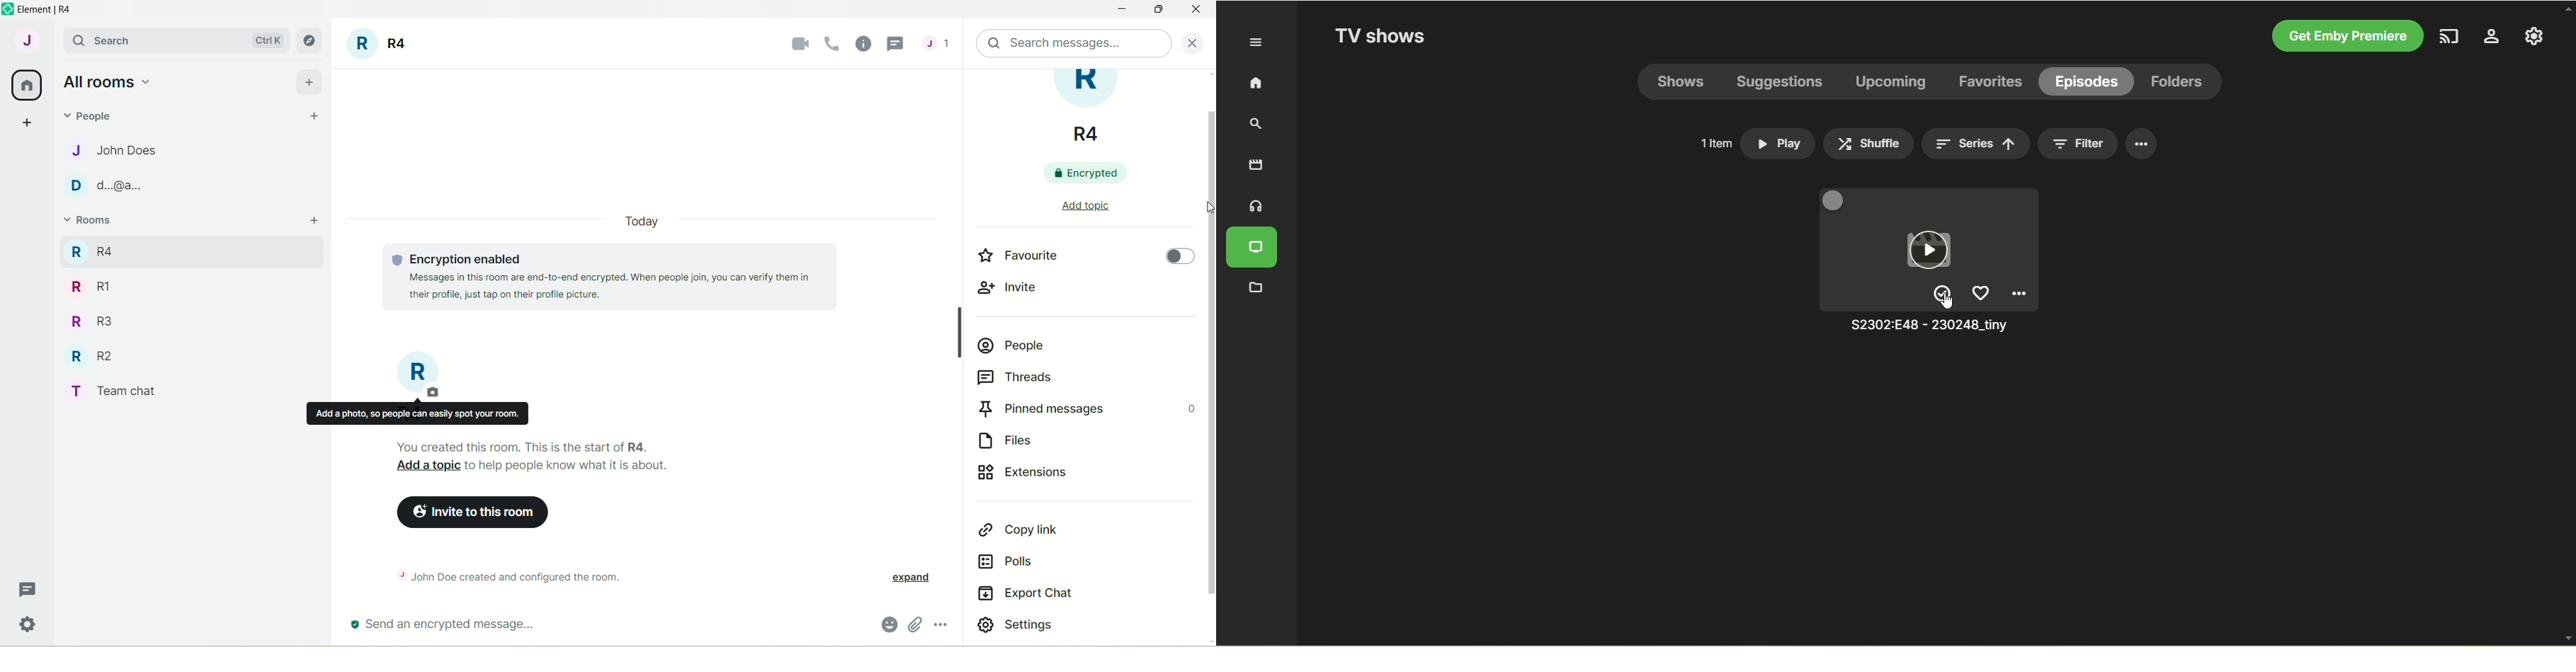 Image resolution: width=2576 pixels, height=672 pixels. Describe the element at coordinates (573, 458) in the screenshot. I see `You created this room. This is the start of R4.
Add a topic to help people know what it is about.` at that location.